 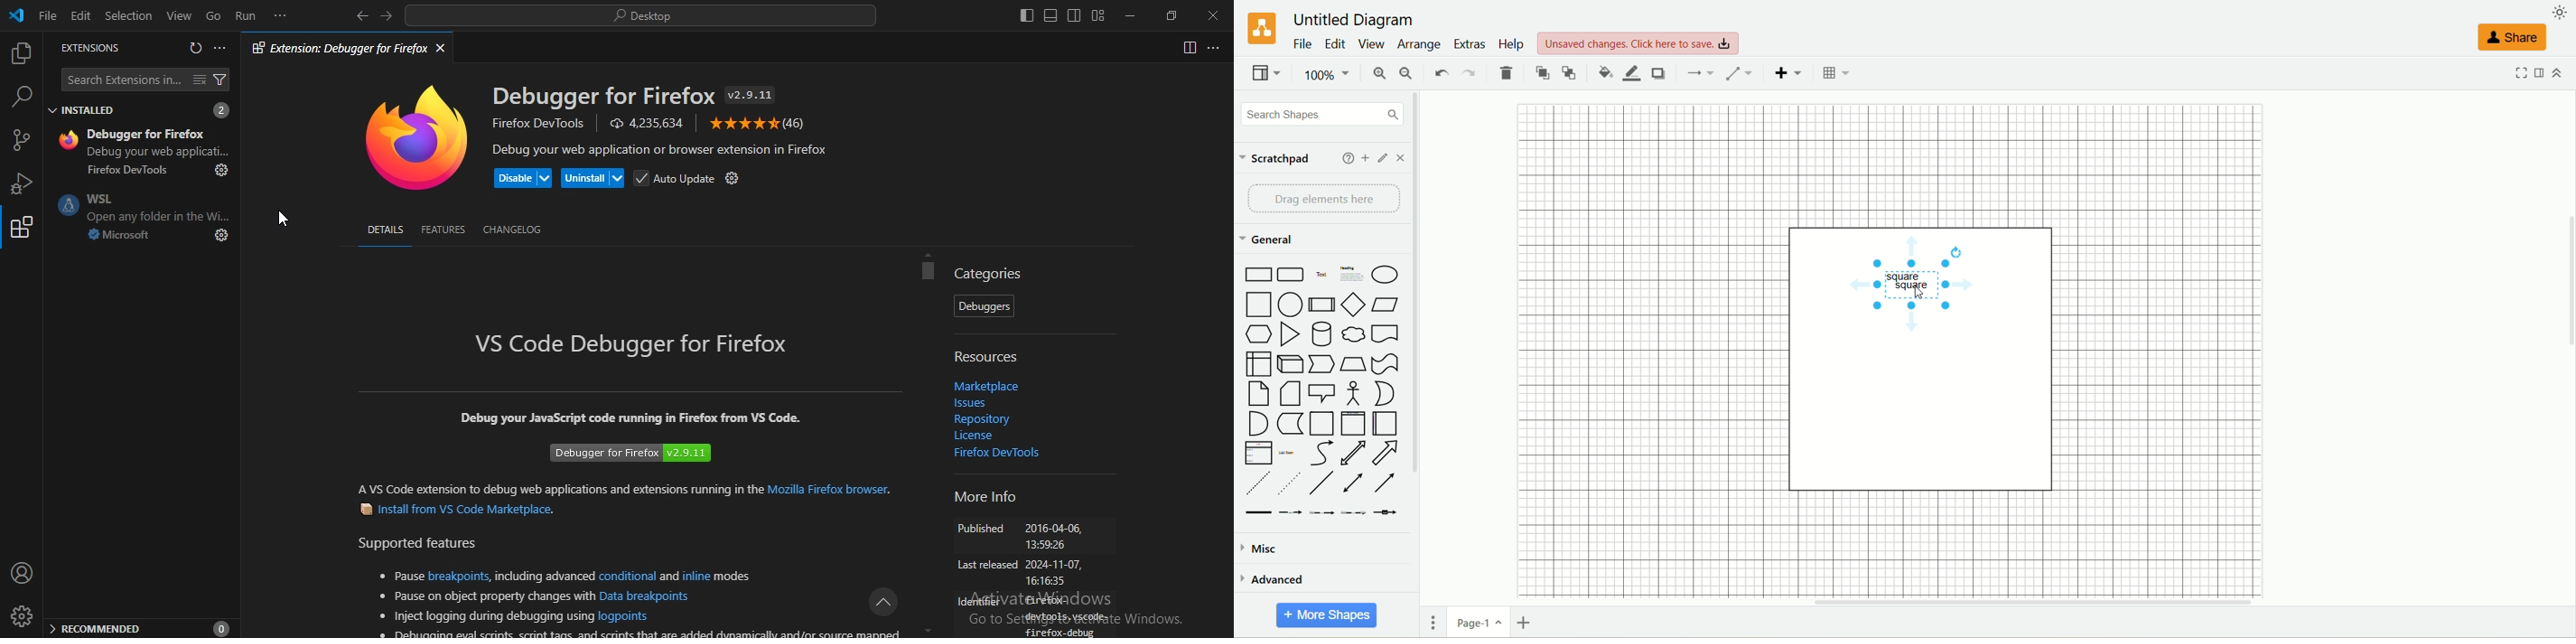 What do you see at coordinates (1383, 158) in the screenshot?
I see `edit` at bounding box center [1383, 158].